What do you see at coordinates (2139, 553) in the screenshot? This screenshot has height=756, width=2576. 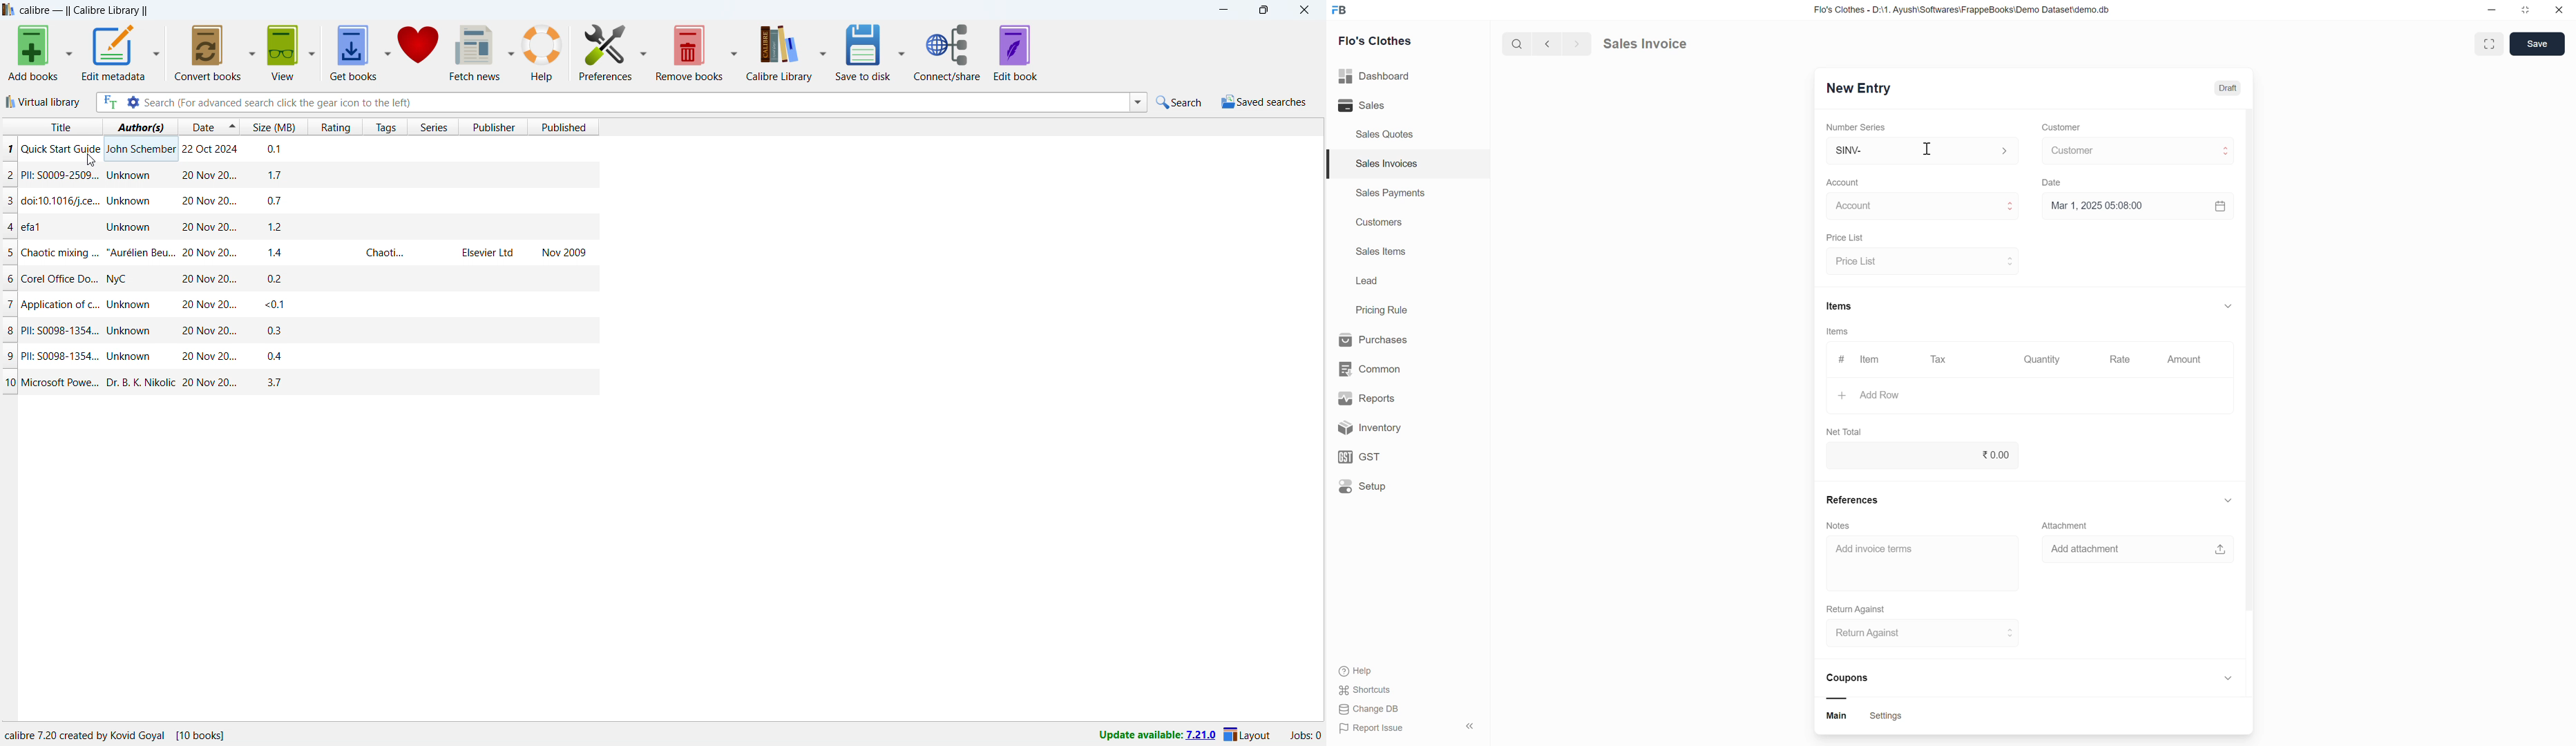 I see `add attachment ` at bounding box center [2139, 553].